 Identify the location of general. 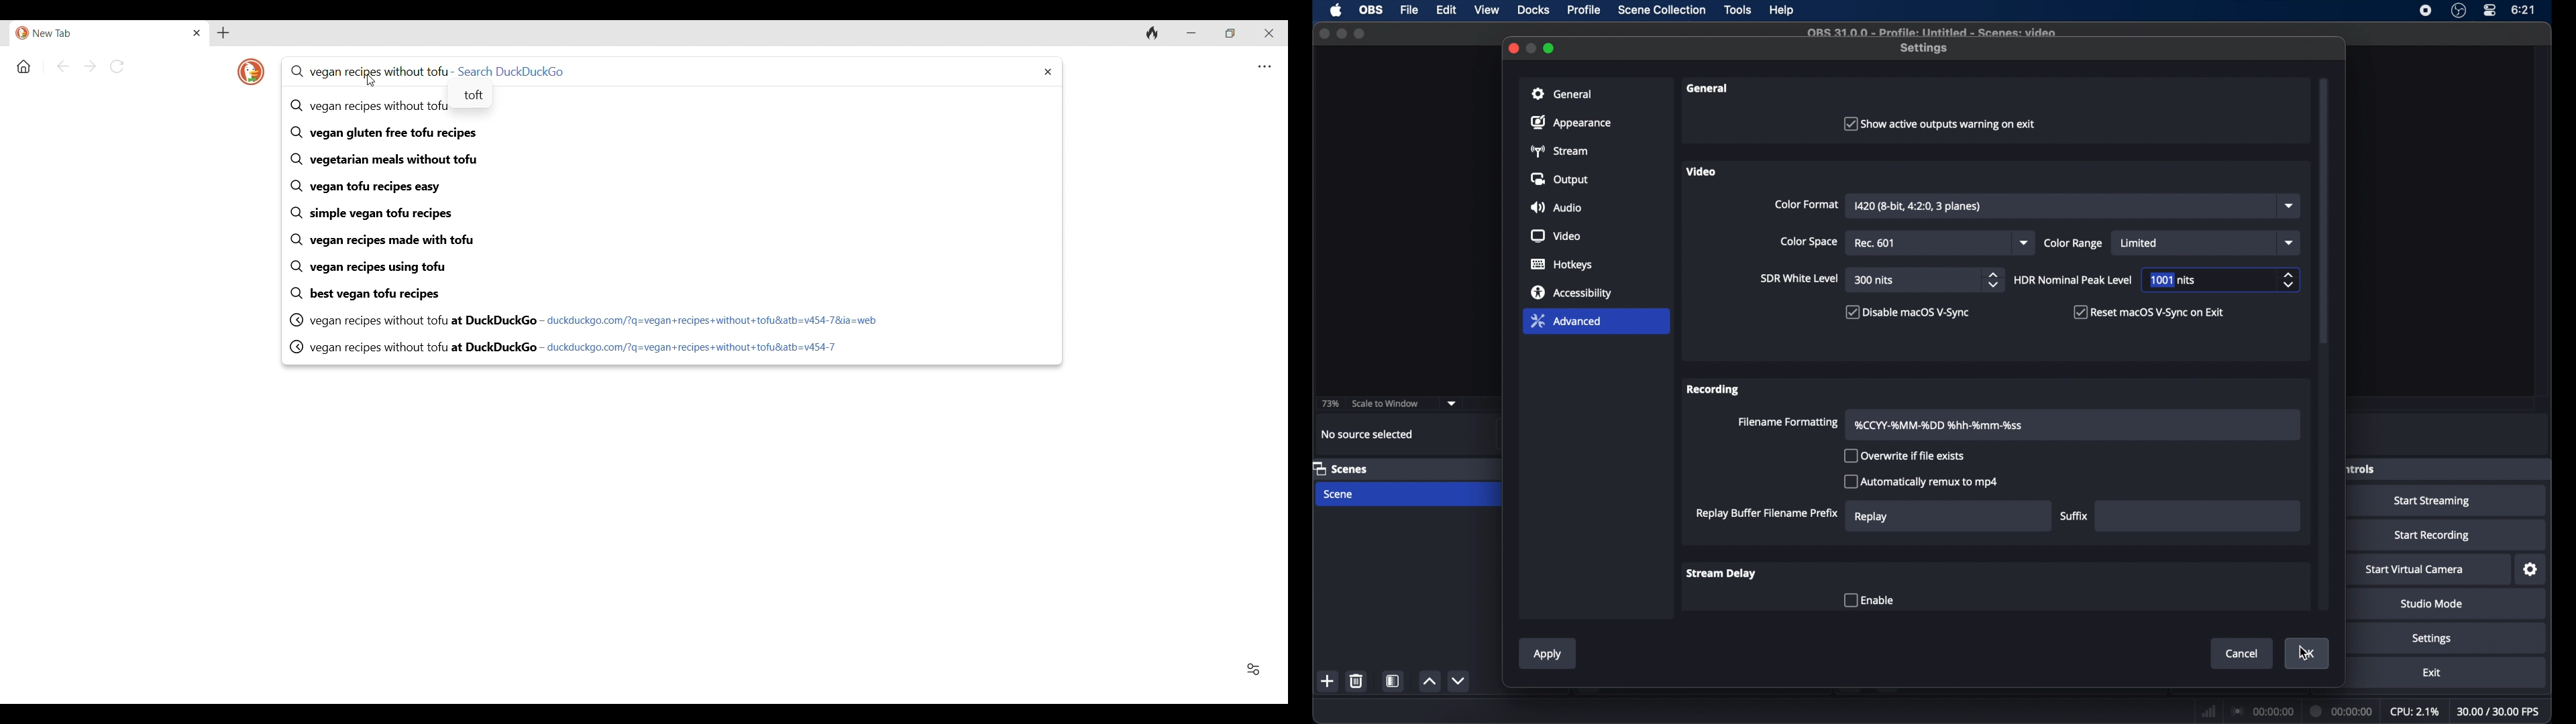
(1562, 94).